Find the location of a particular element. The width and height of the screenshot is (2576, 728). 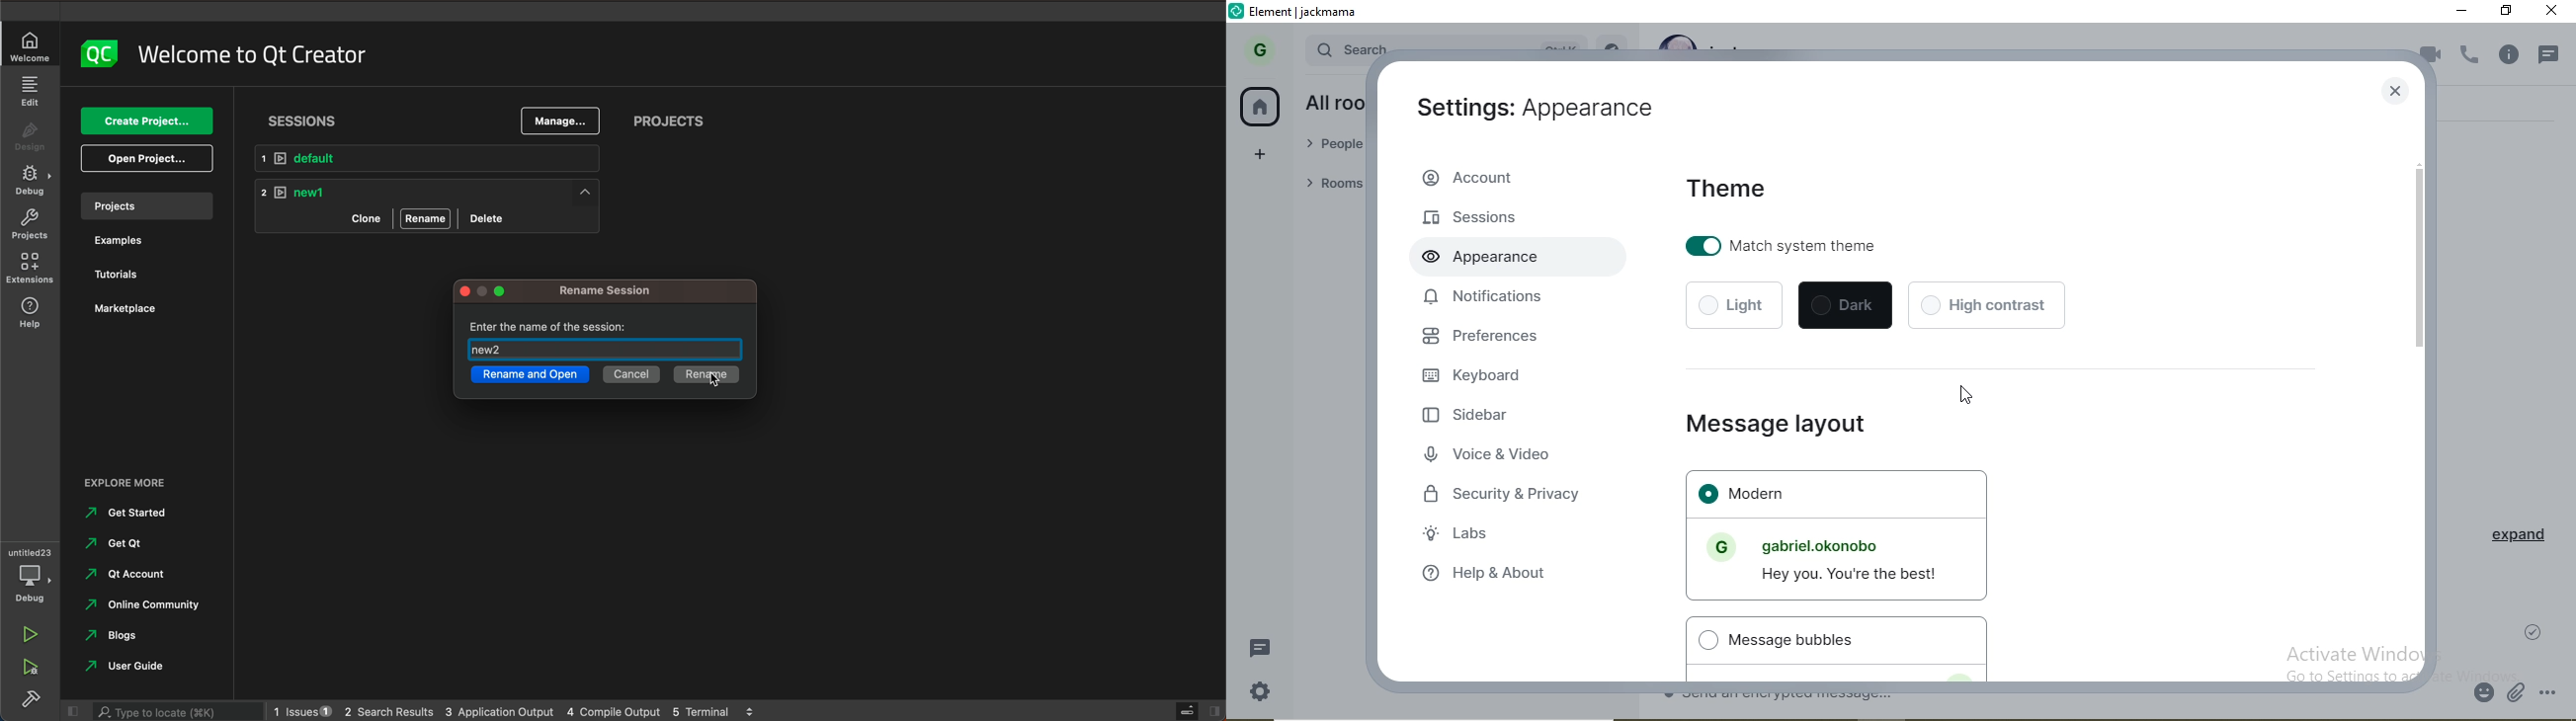

home is located at coordinates (1262, 108).